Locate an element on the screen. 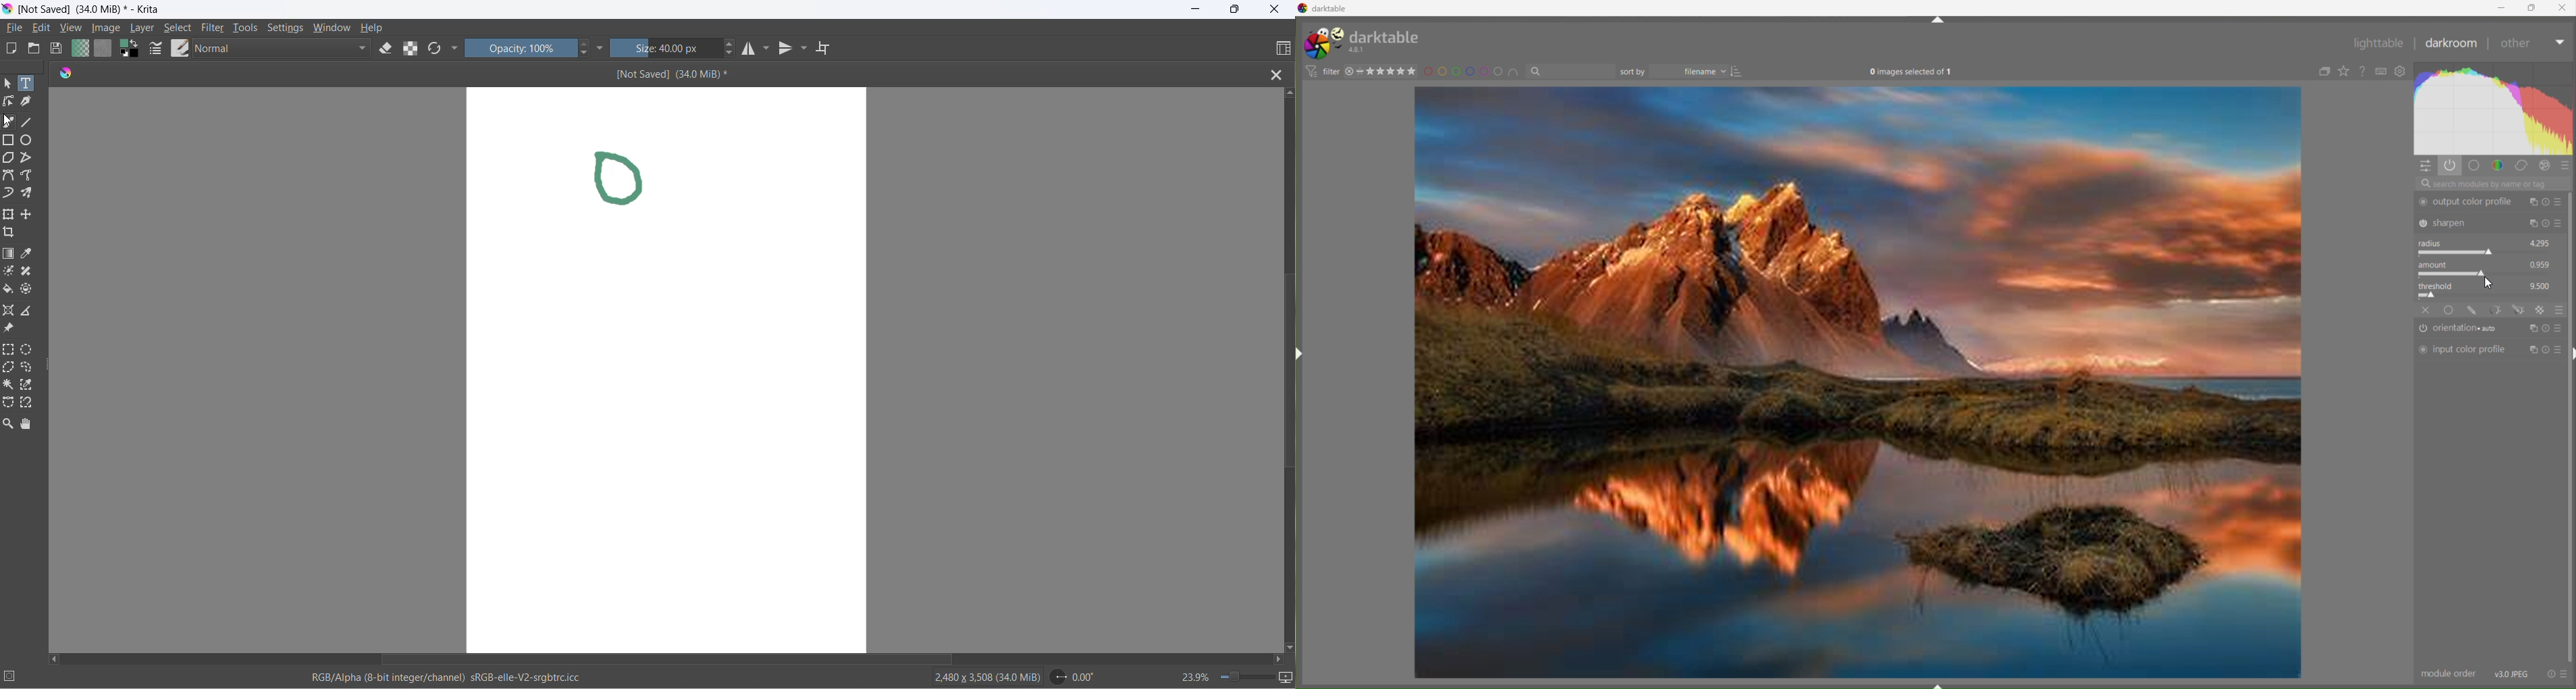 The image size is (2576, 700). selection setting is located at coordinates (10, 677).